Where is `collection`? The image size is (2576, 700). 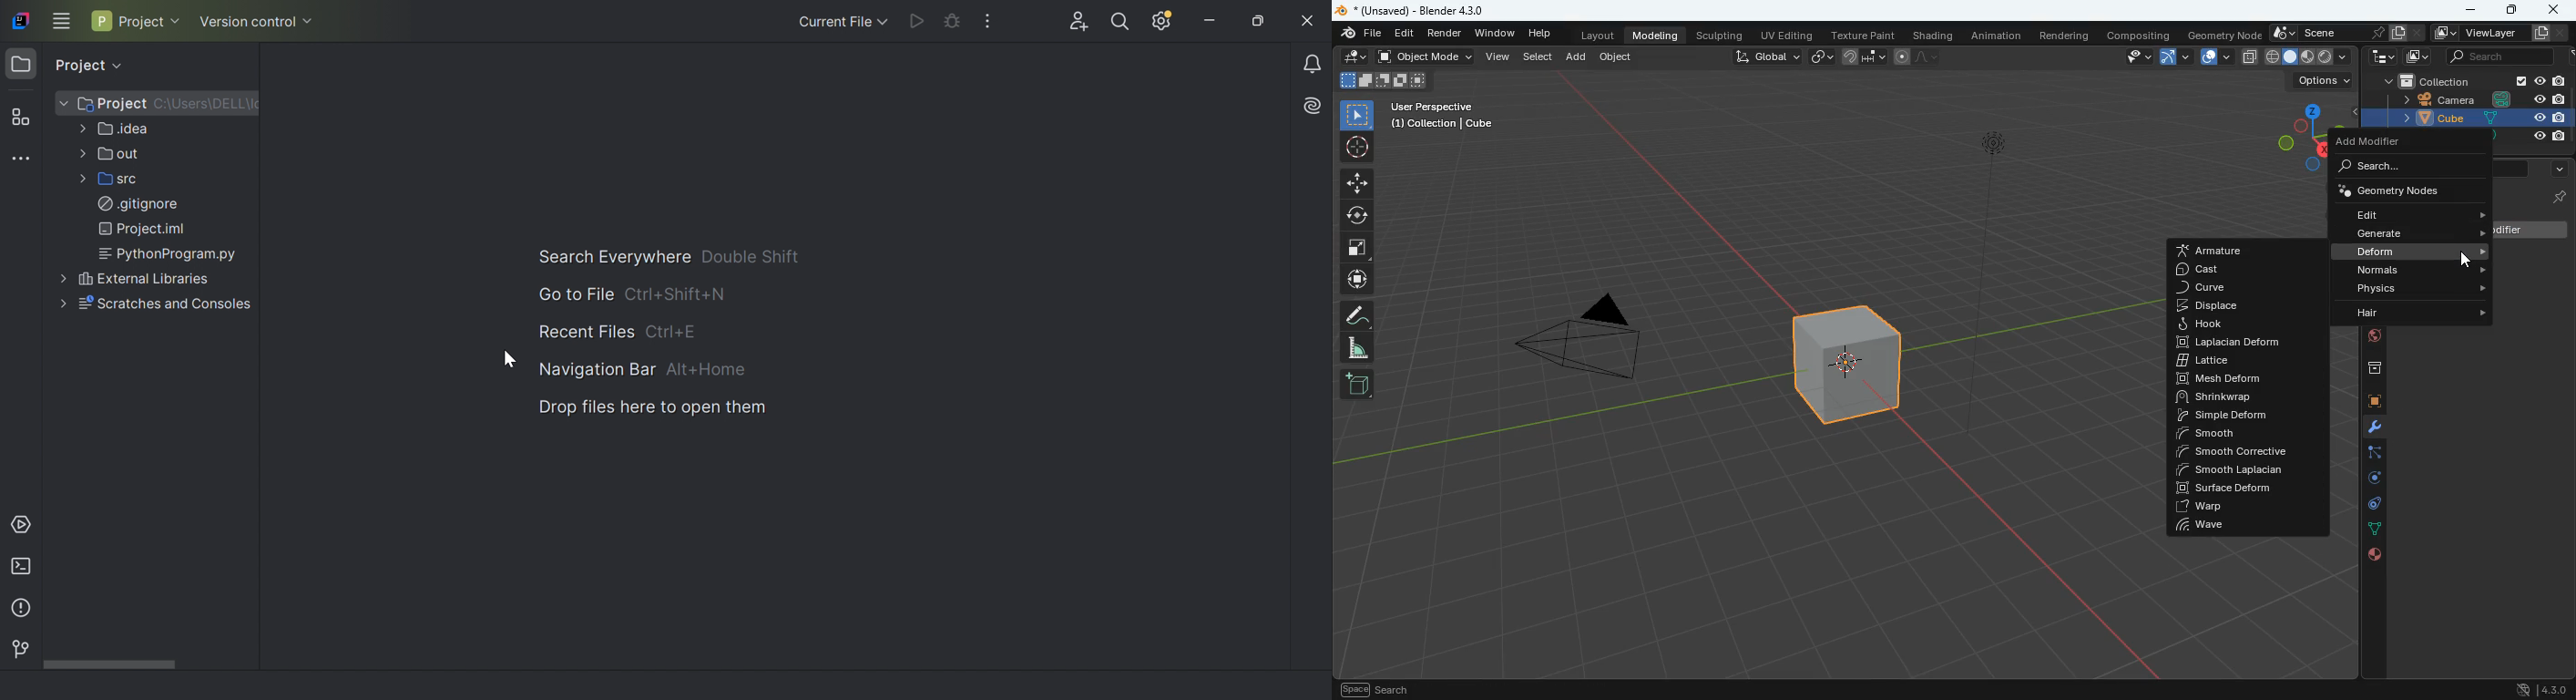 collection is located at coordinates (2472, 81).